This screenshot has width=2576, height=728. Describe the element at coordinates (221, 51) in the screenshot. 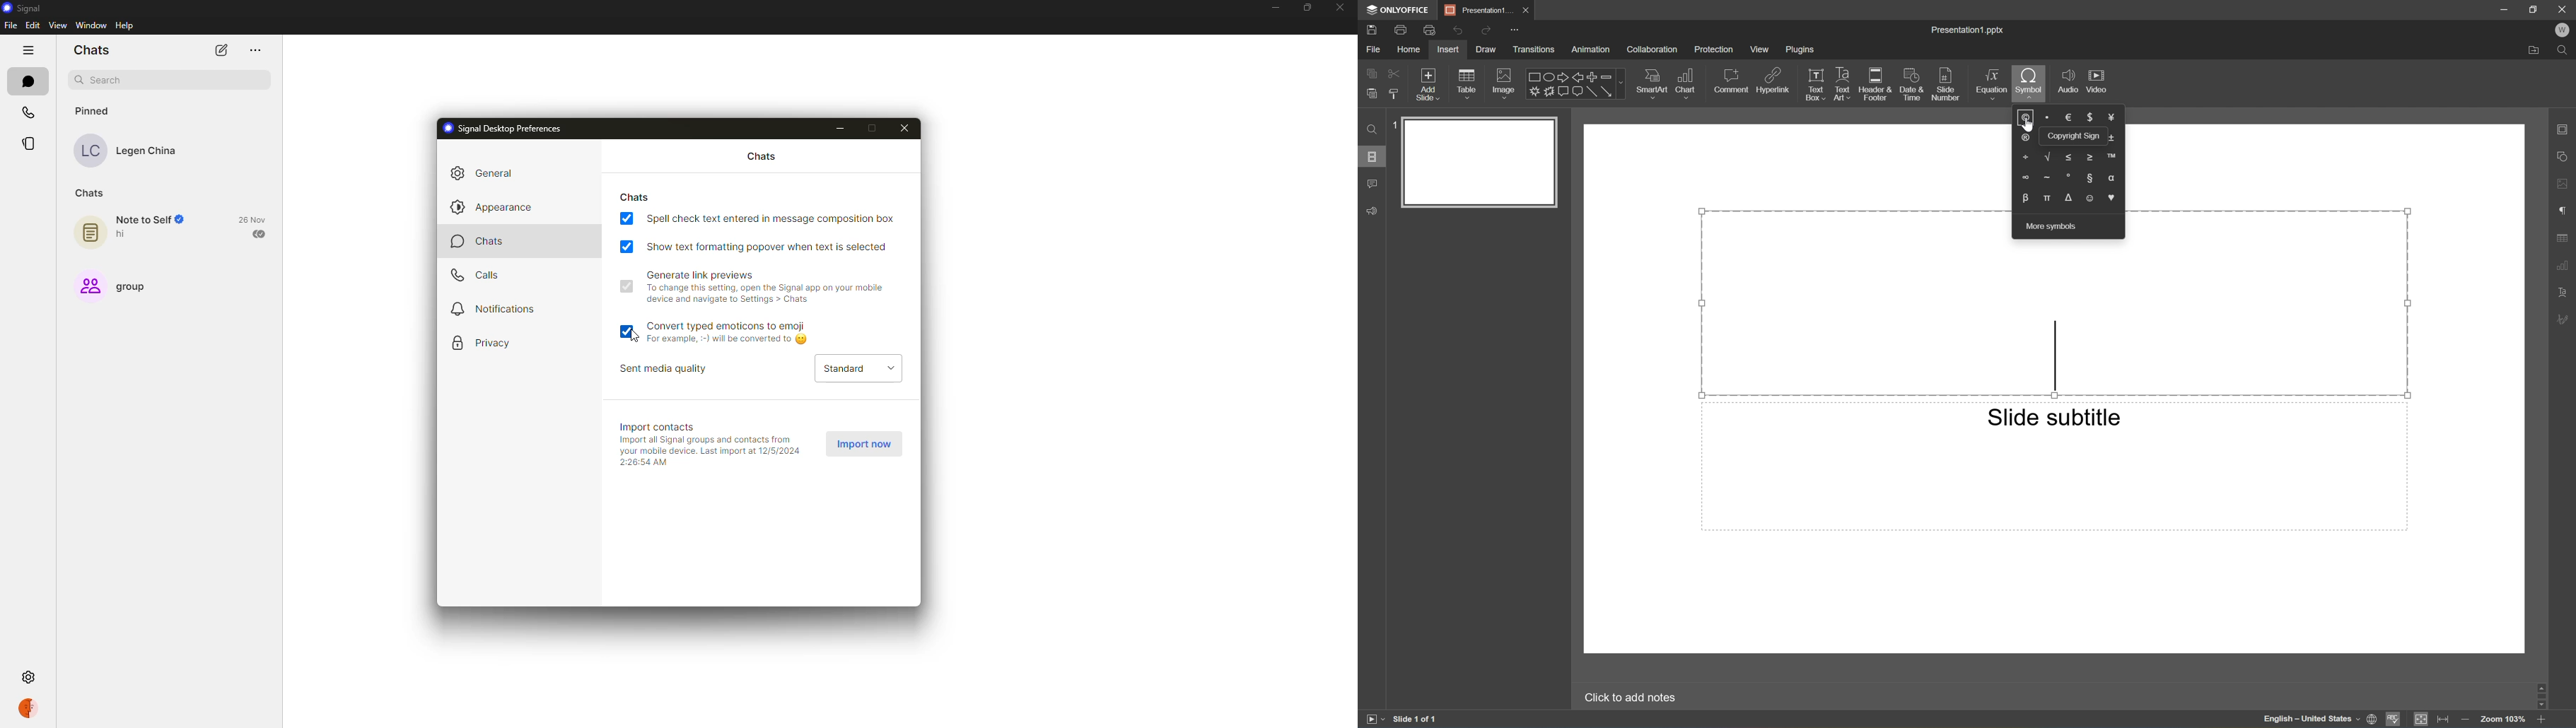

I see `new chat` at that location.